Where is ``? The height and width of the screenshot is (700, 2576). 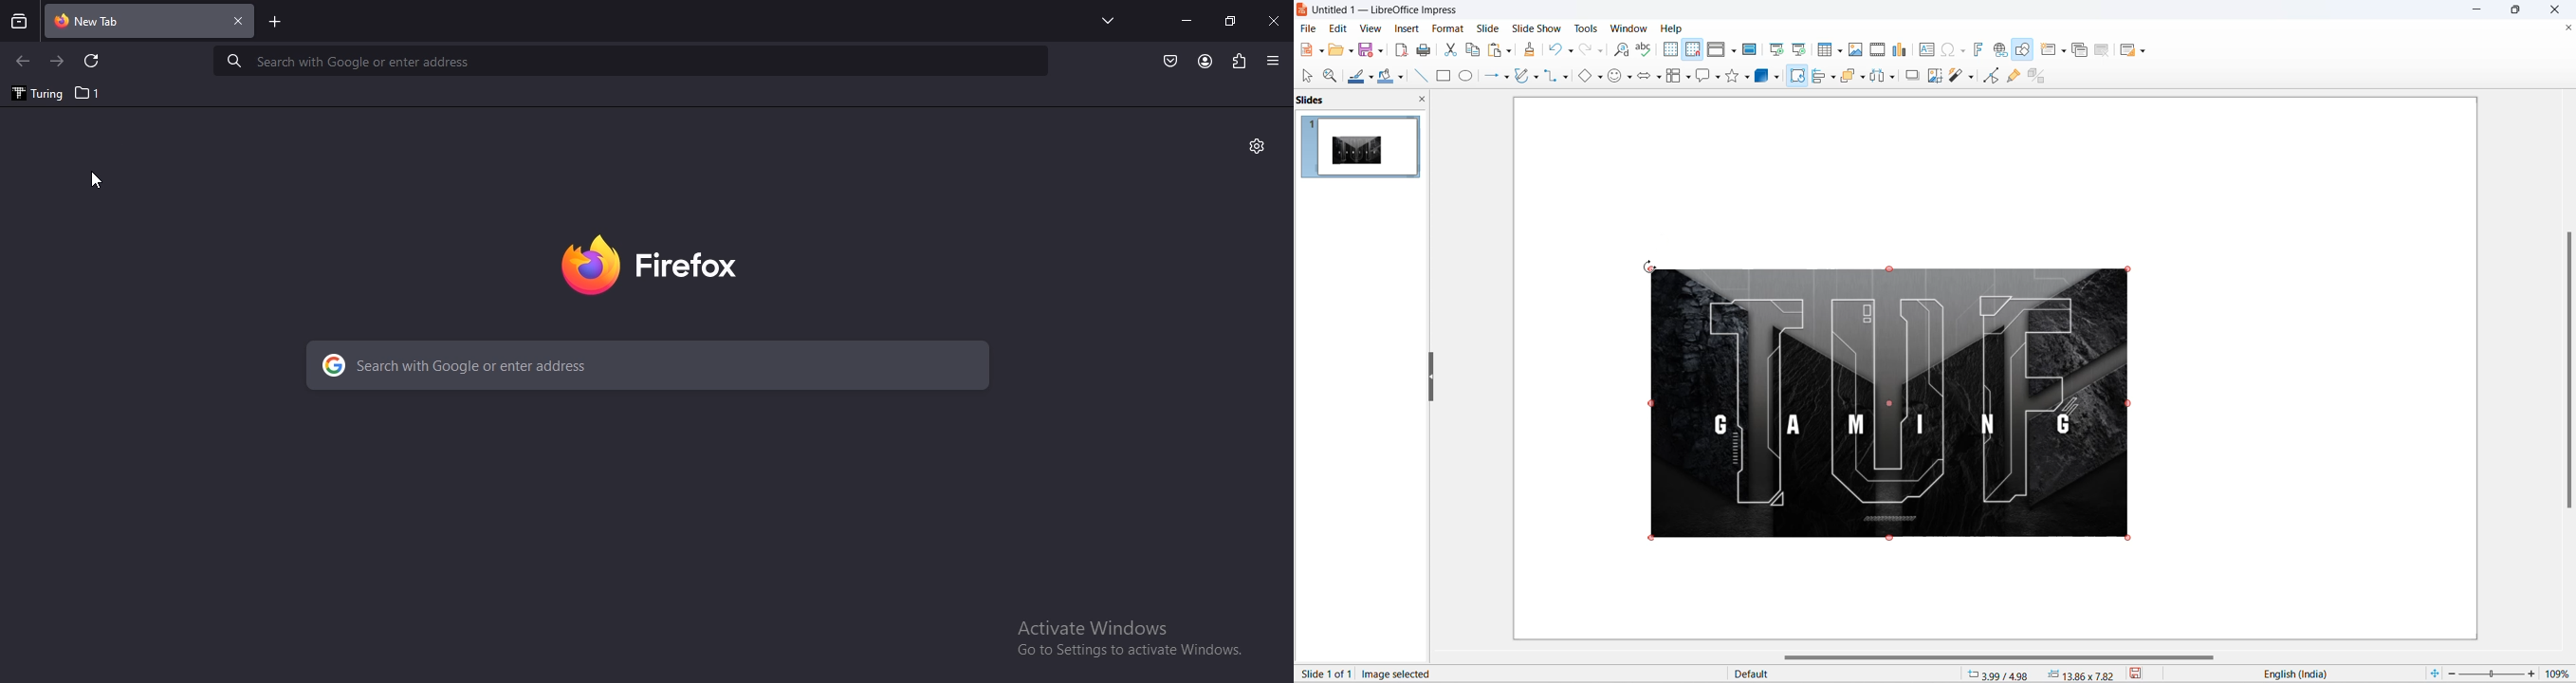  is located at coordinates (1310, 29).